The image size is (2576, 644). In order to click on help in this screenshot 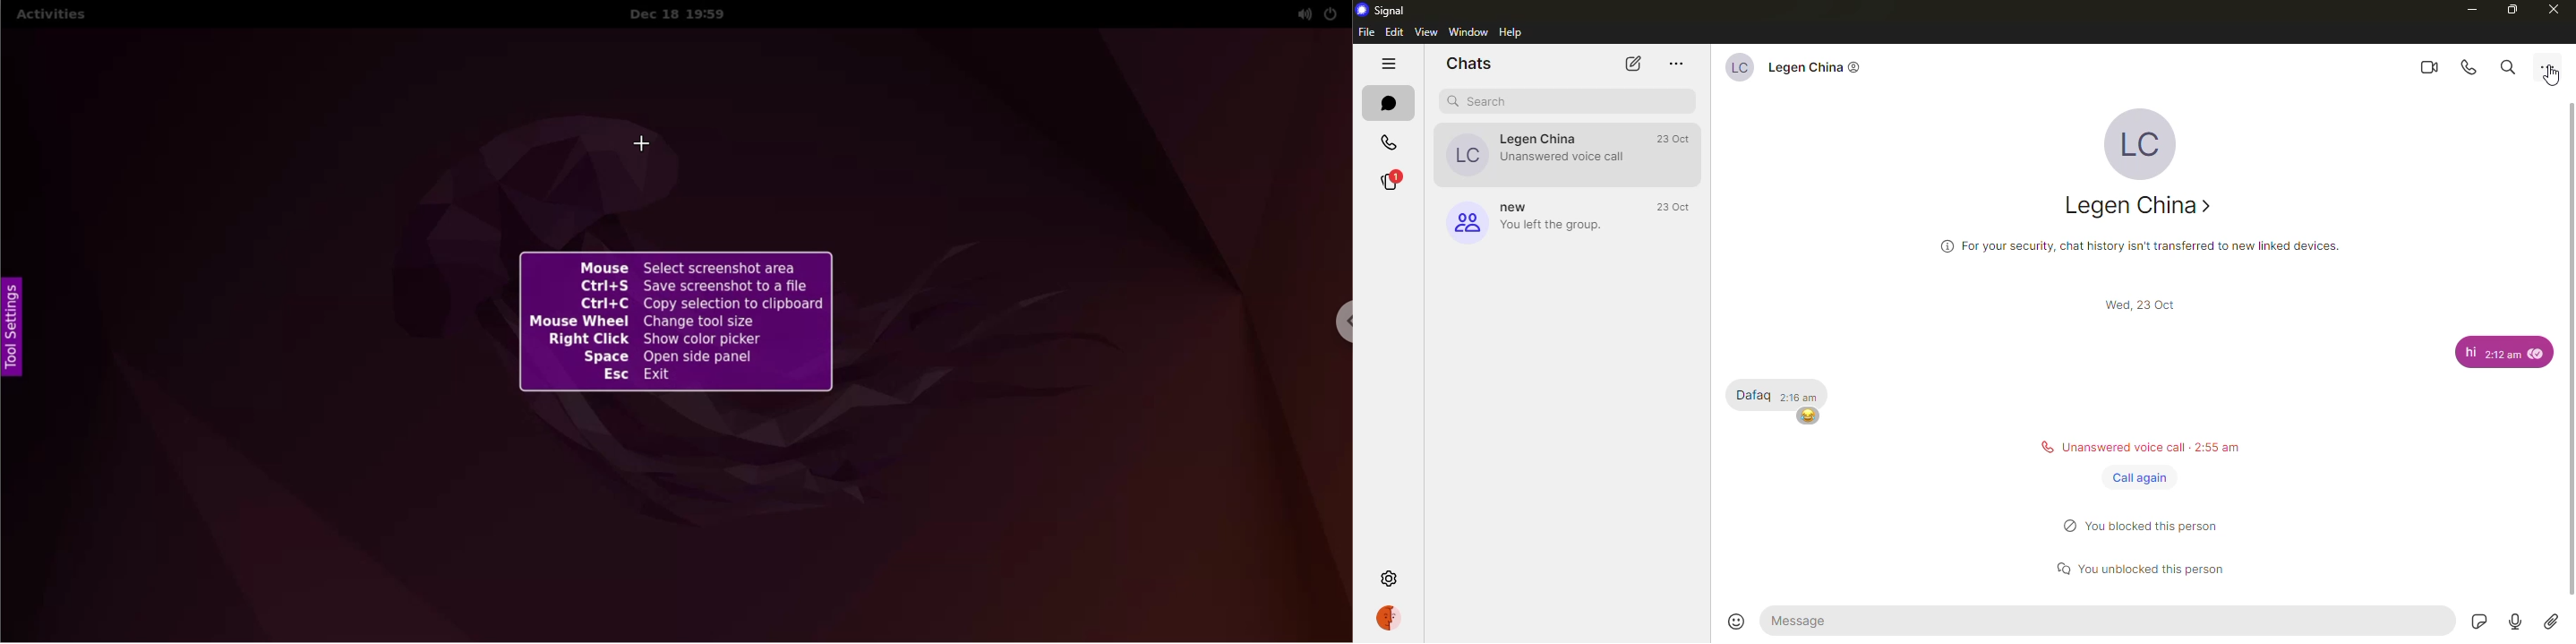, I will do `click(1511, 30)`.